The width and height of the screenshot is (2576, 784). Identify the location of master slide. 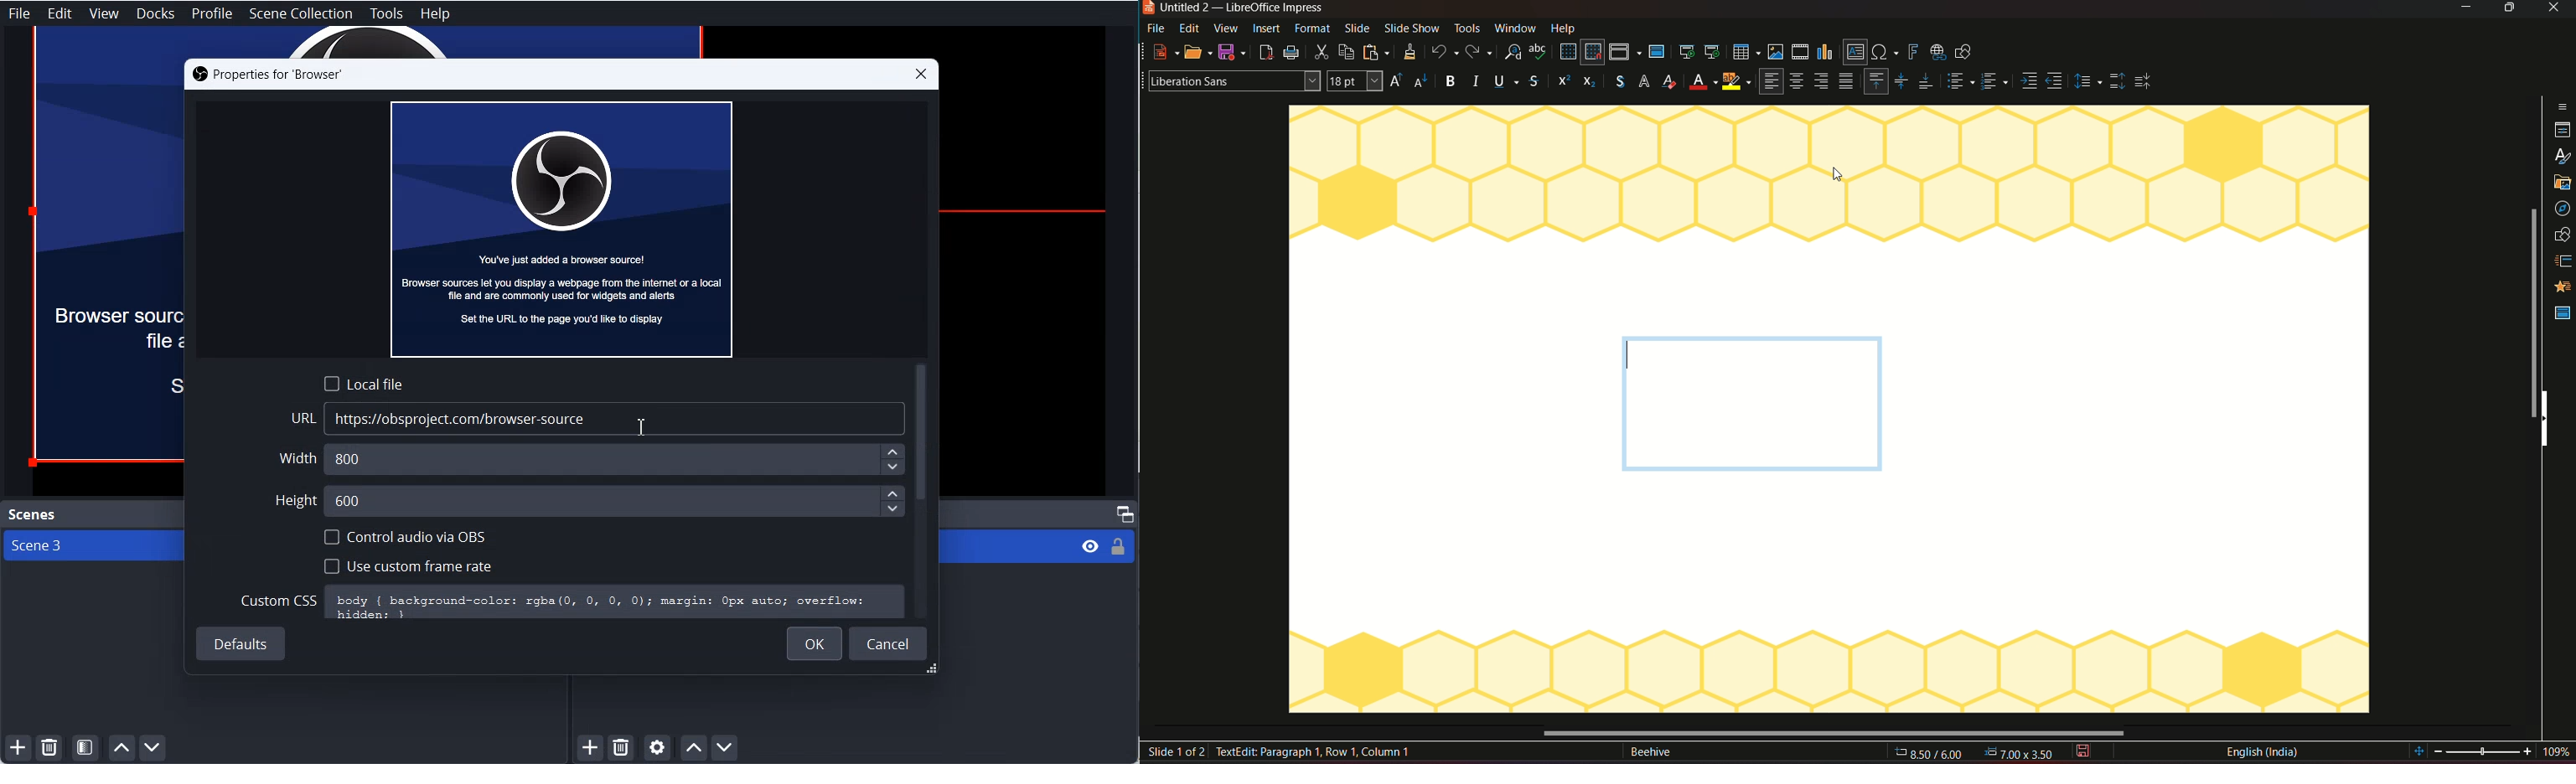
(1660, 52).